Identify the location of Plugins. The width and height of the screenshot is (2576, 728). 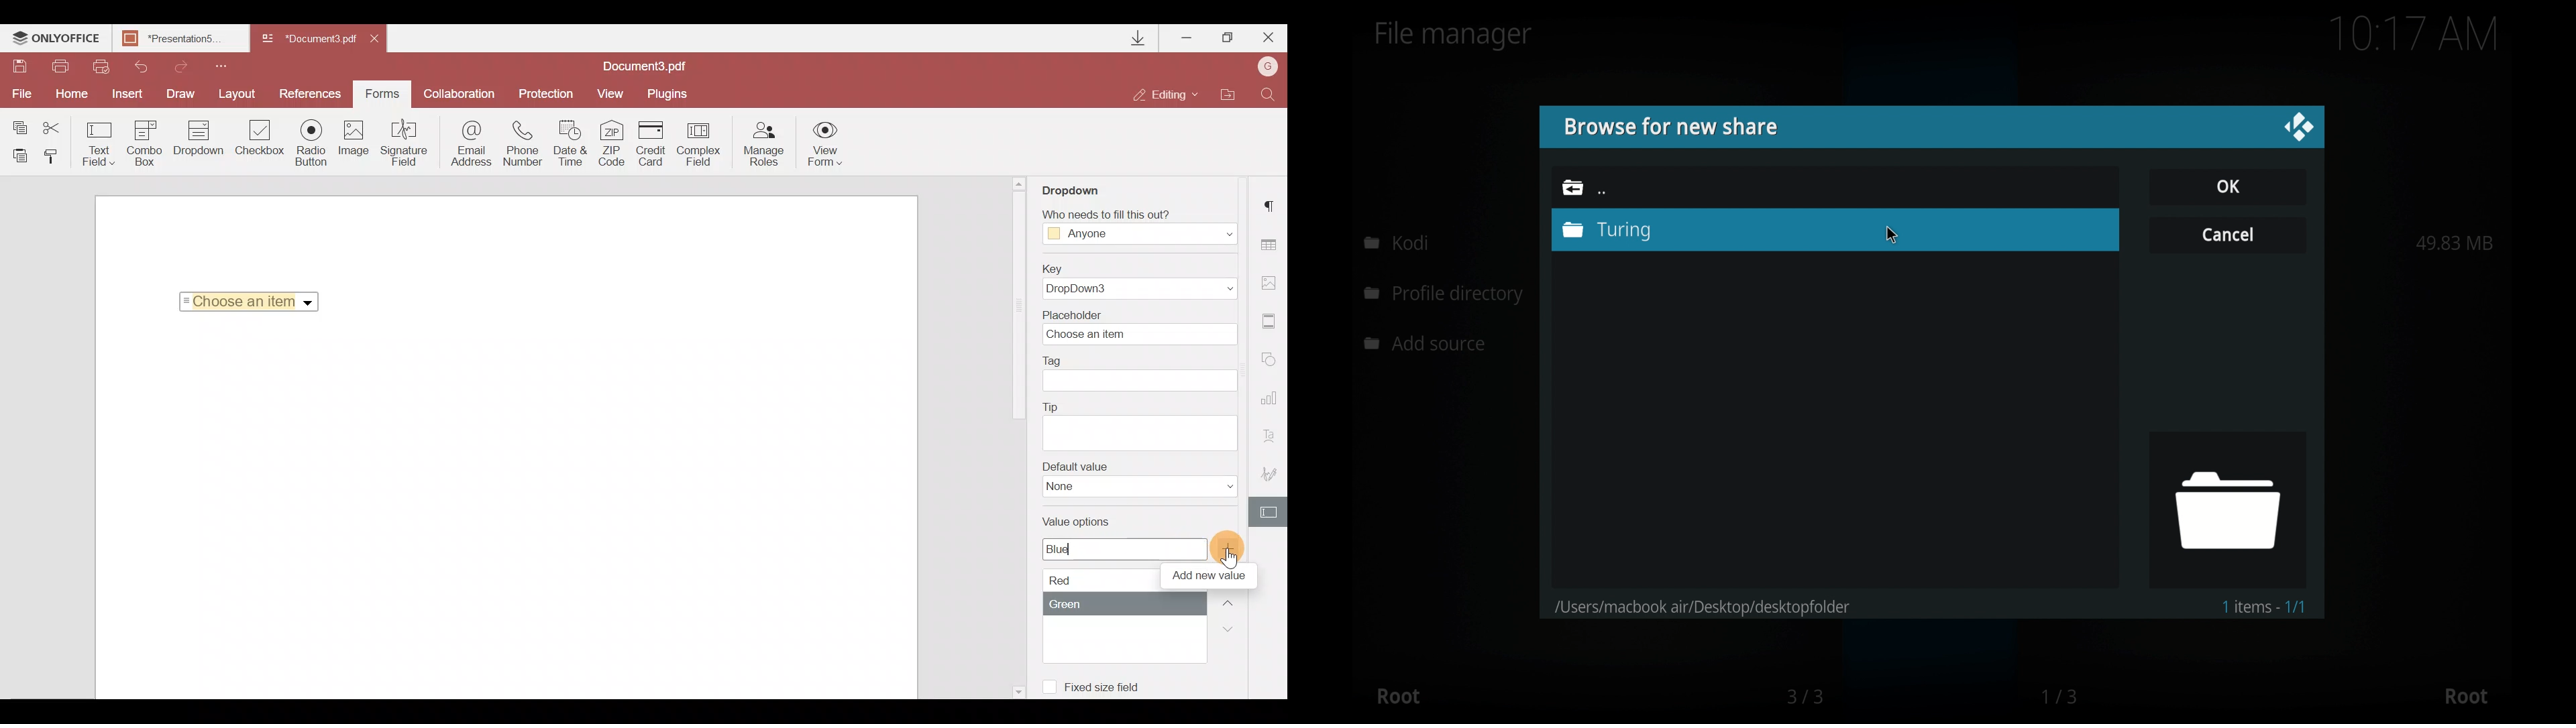
(669, 95).